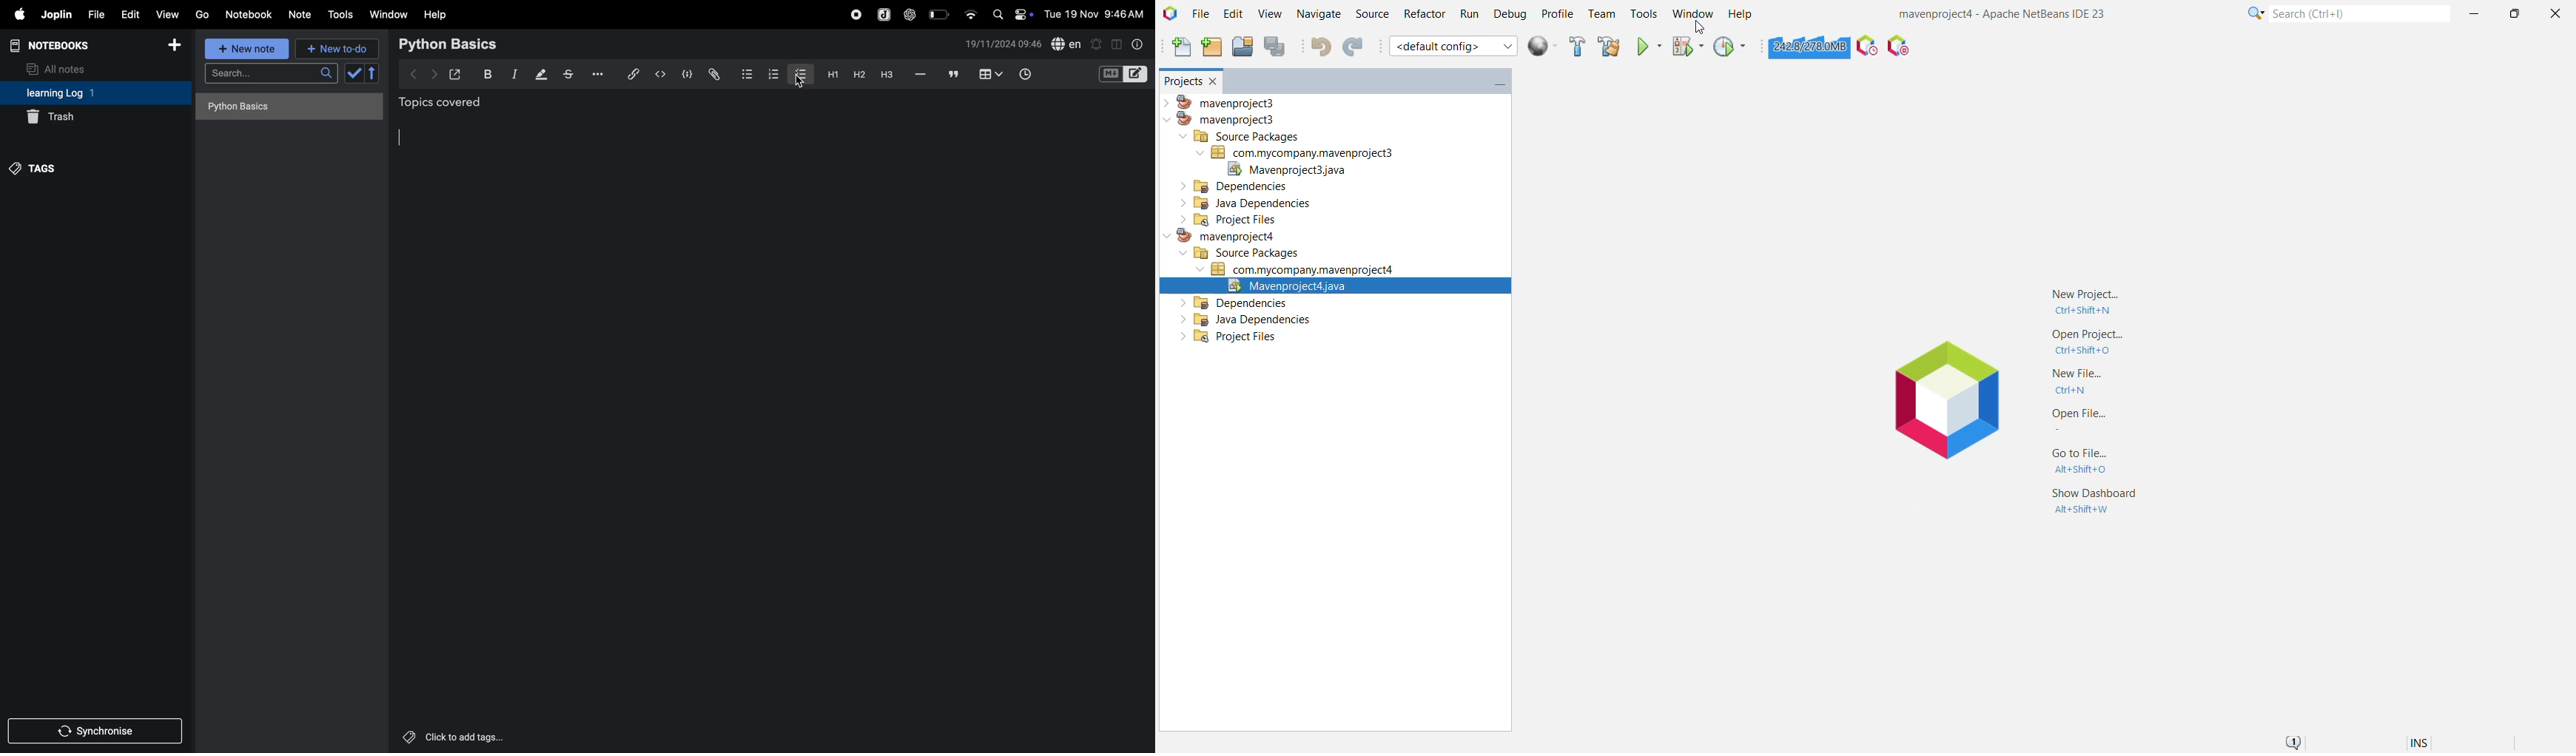  What do you see at coordinates (244, 48) in the screenshot?
I see `new note` at bounding box center [244, 48].